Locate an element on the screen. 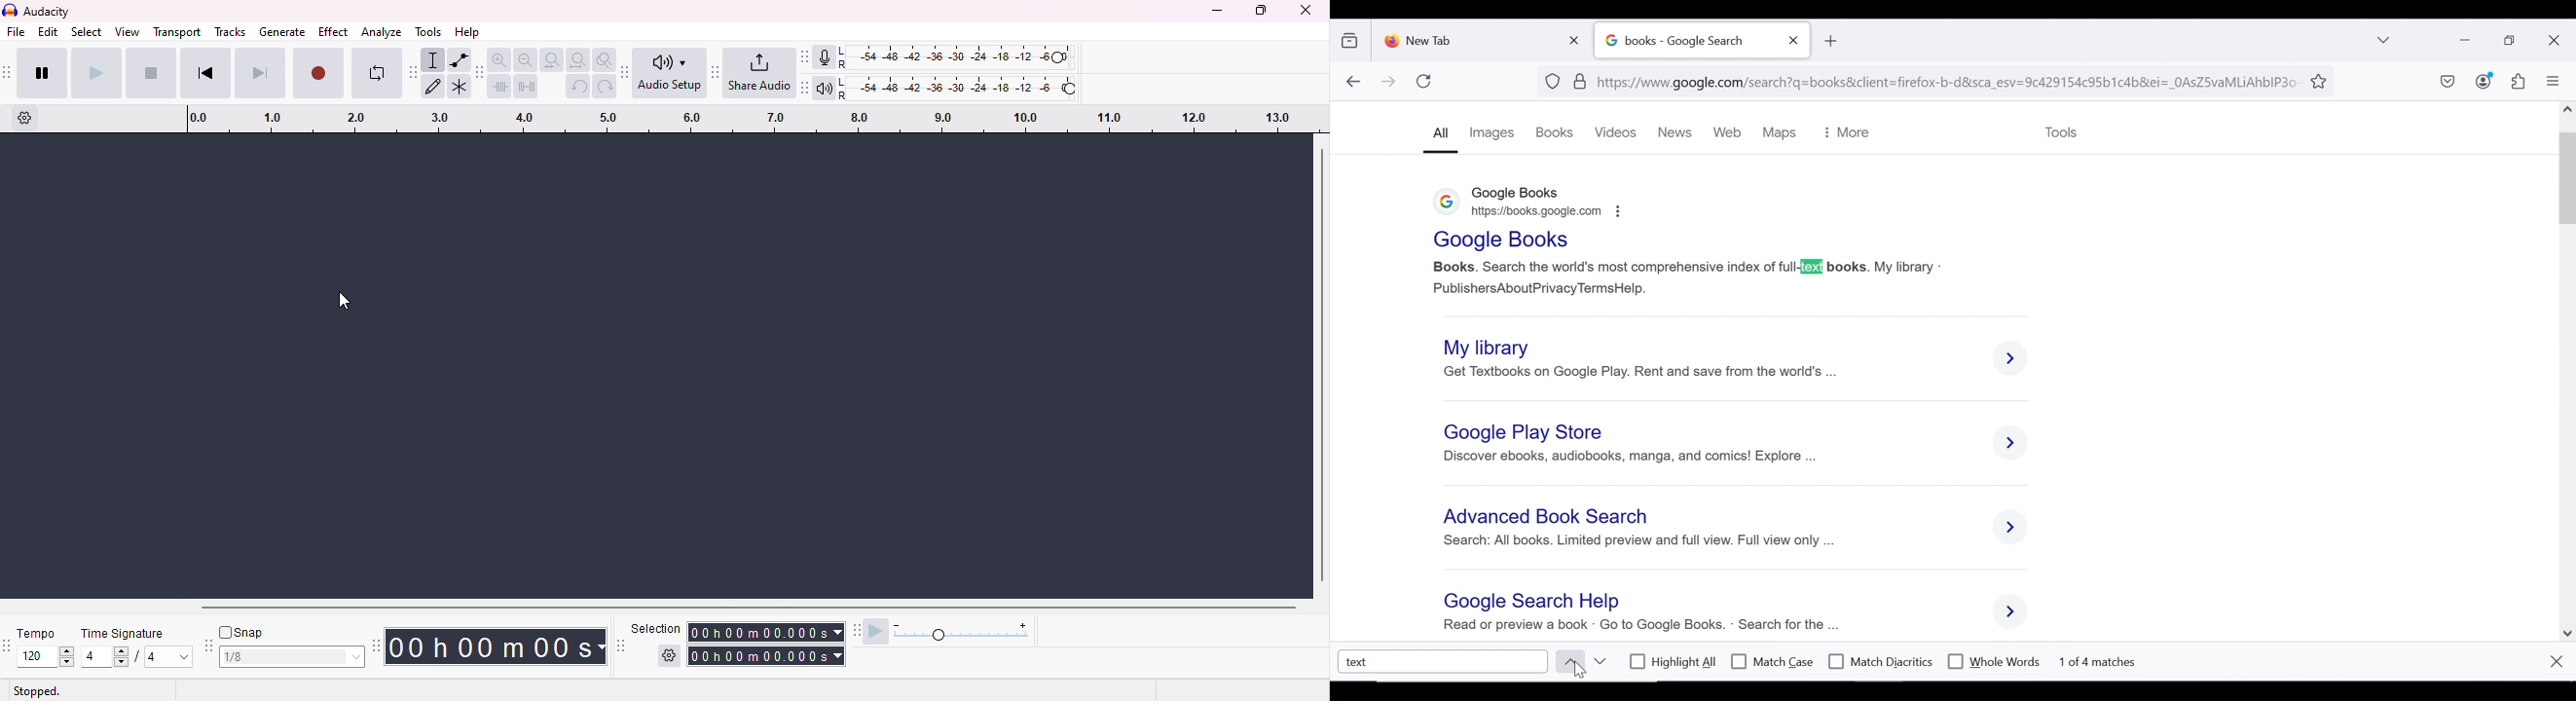 This screenshot has width=2576, height=728. new tB is located at coordinates (1830, 41).